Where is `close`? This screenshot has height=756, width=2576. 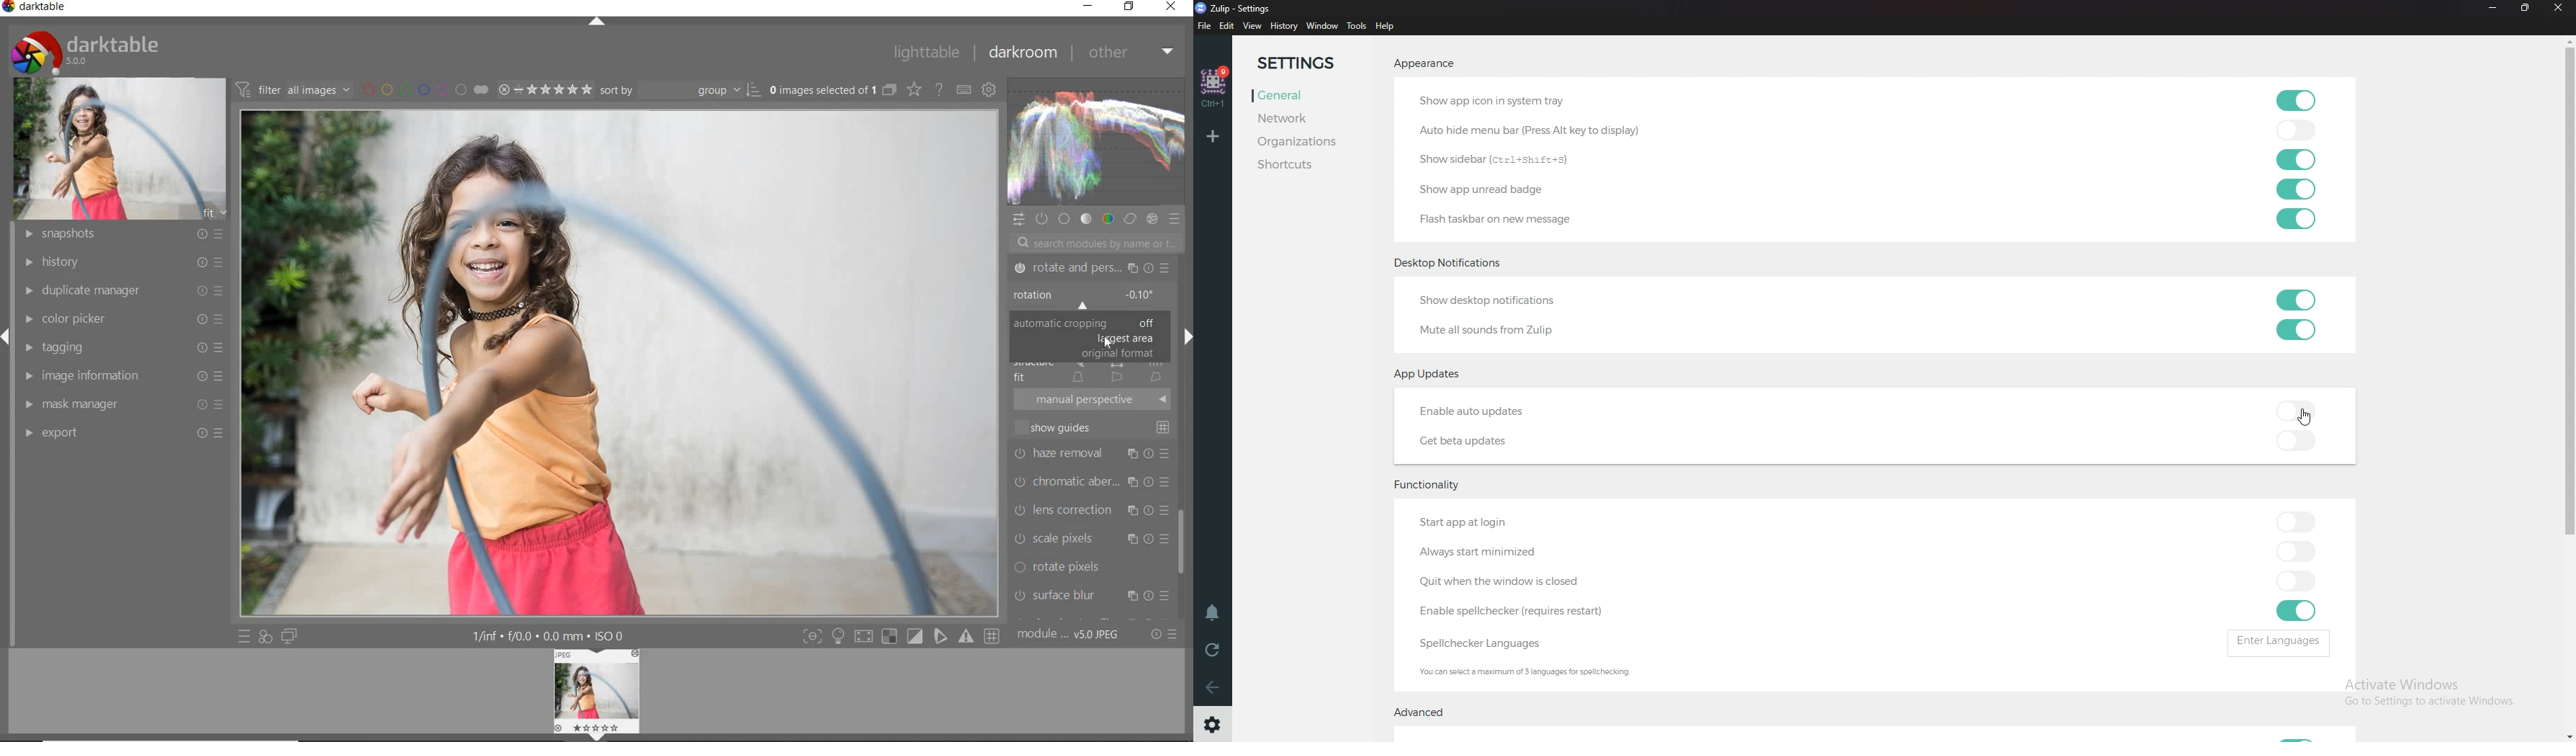
close is located at coordinates (1172, 6).